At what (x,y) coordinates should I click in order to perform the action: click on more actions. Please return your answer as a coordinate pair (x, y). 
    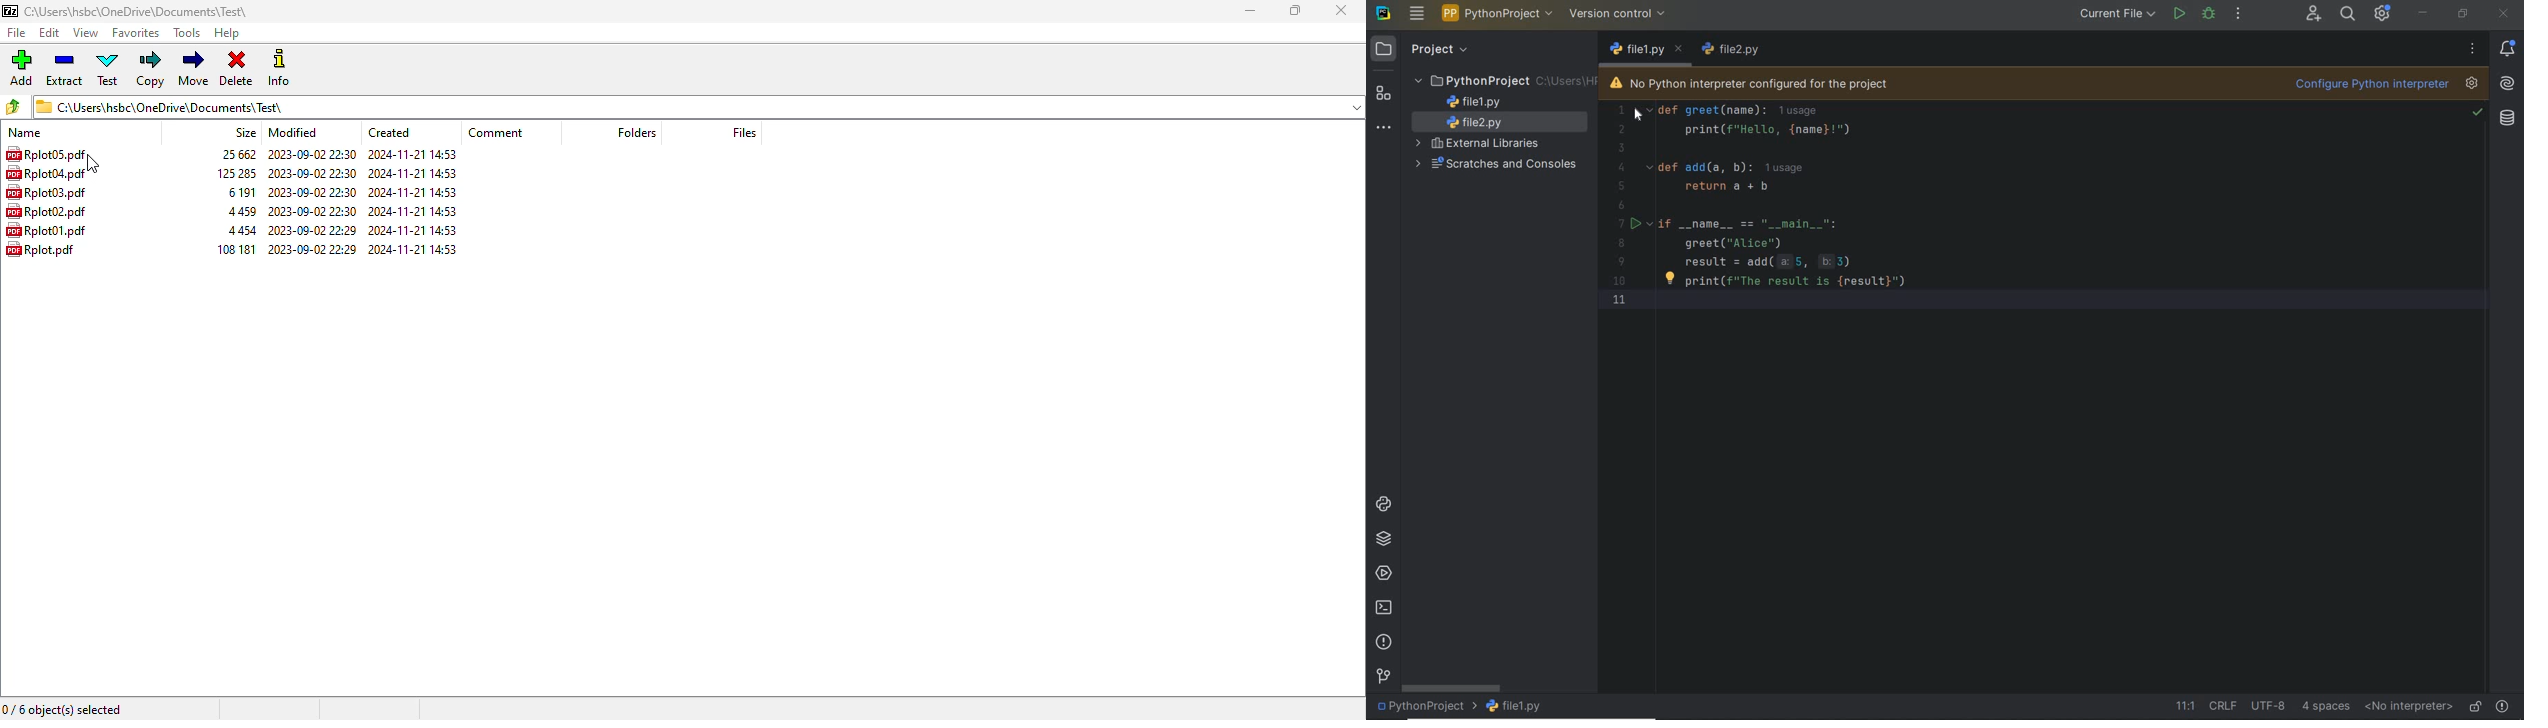
    Looking at the image, I should click on (2238, 13).